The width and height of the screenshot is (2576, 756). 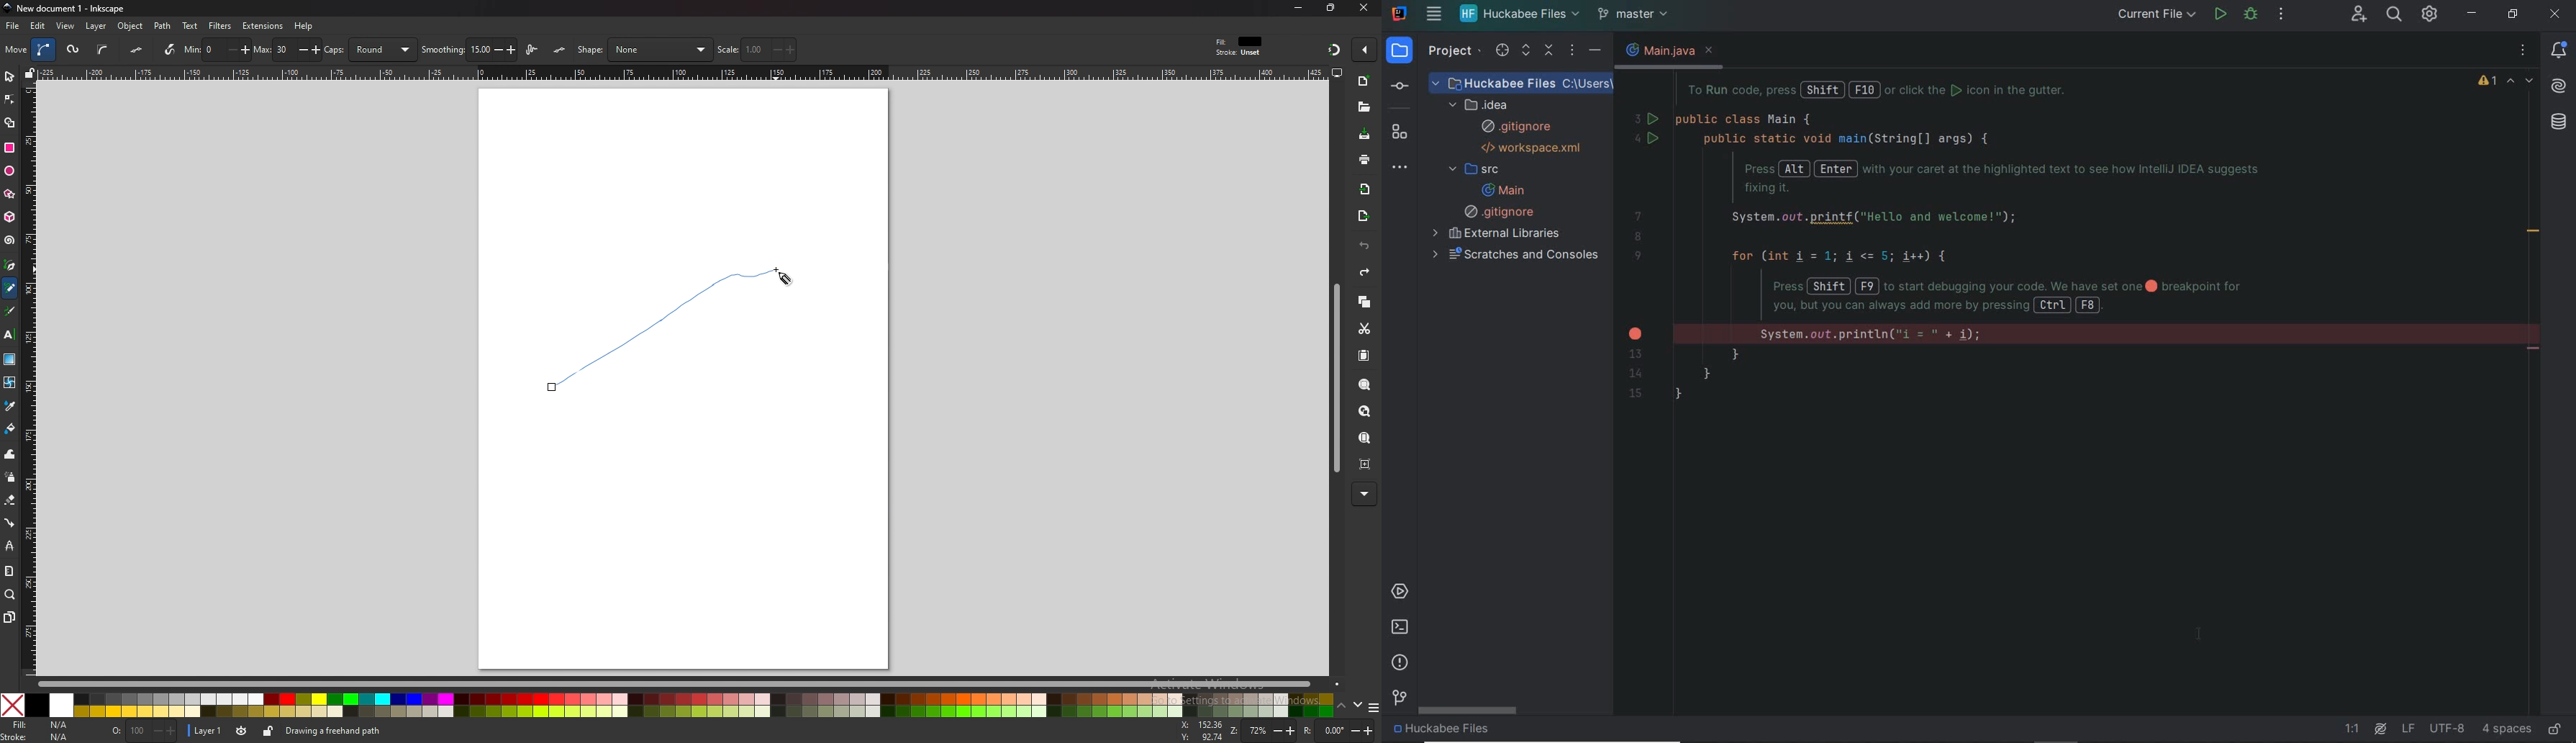 I want to click on enable snapping, so click(x=1363, y=50).